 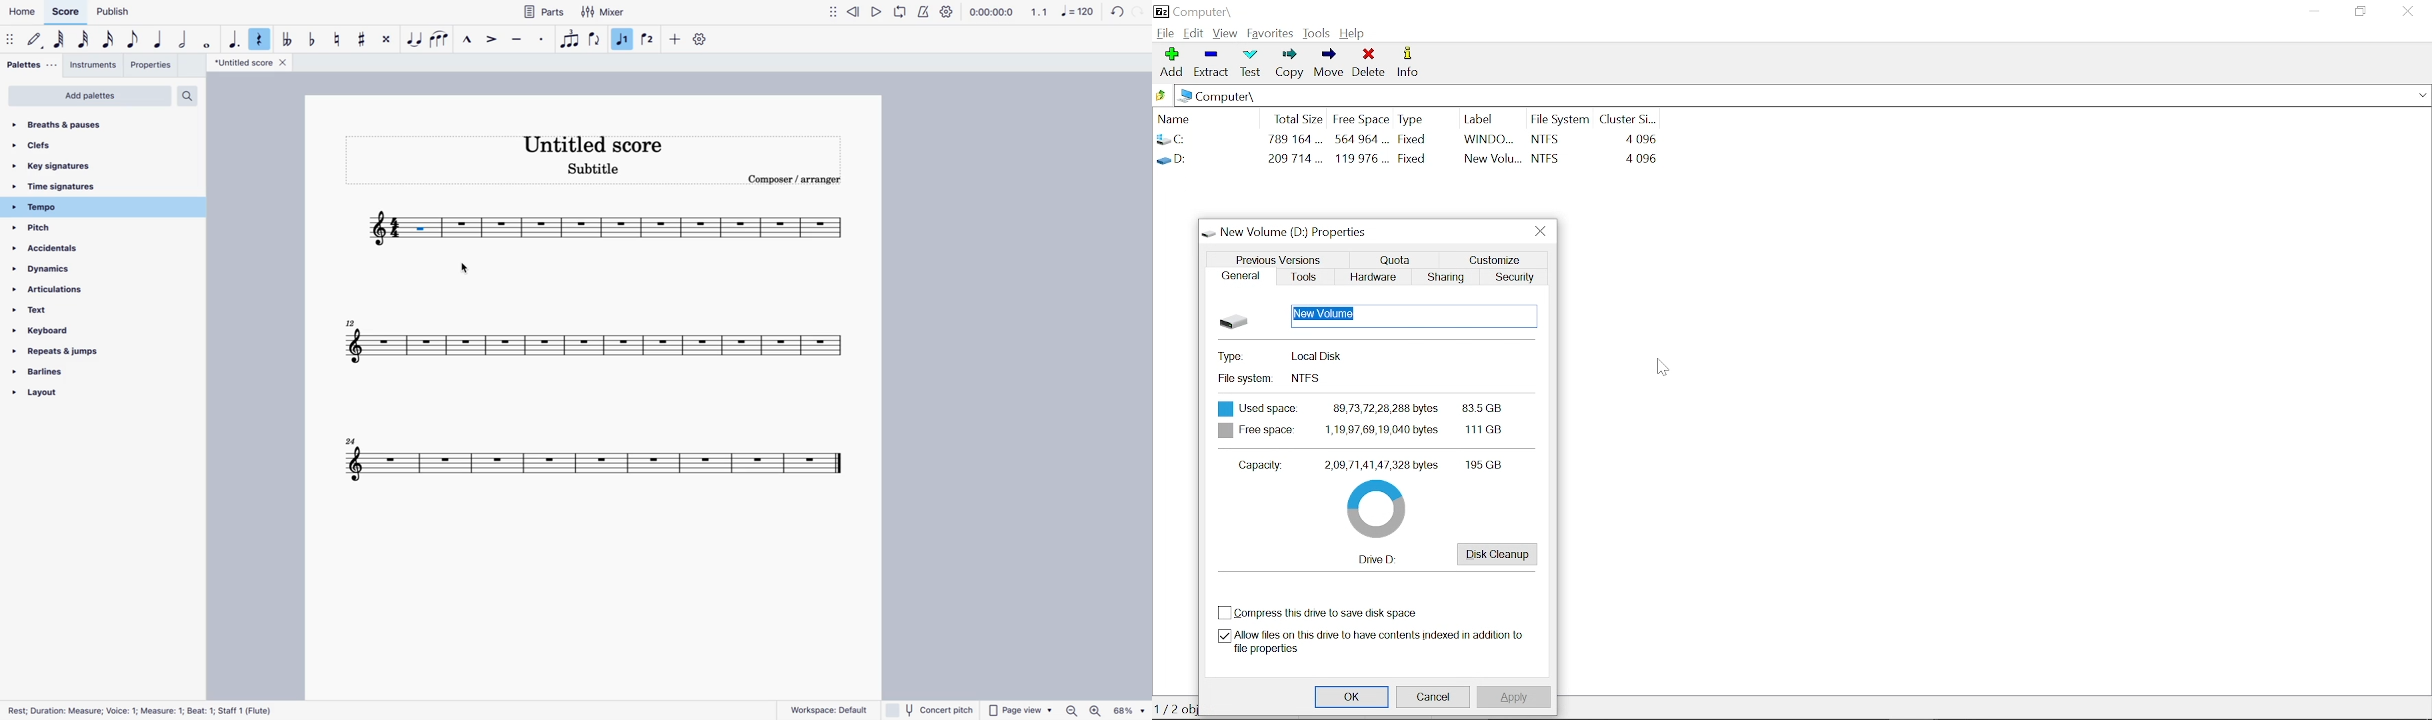 What do you see at coordinates (1203, 12) in the screenshot?
I see `Computer\` at bounding box center [1203, 12].